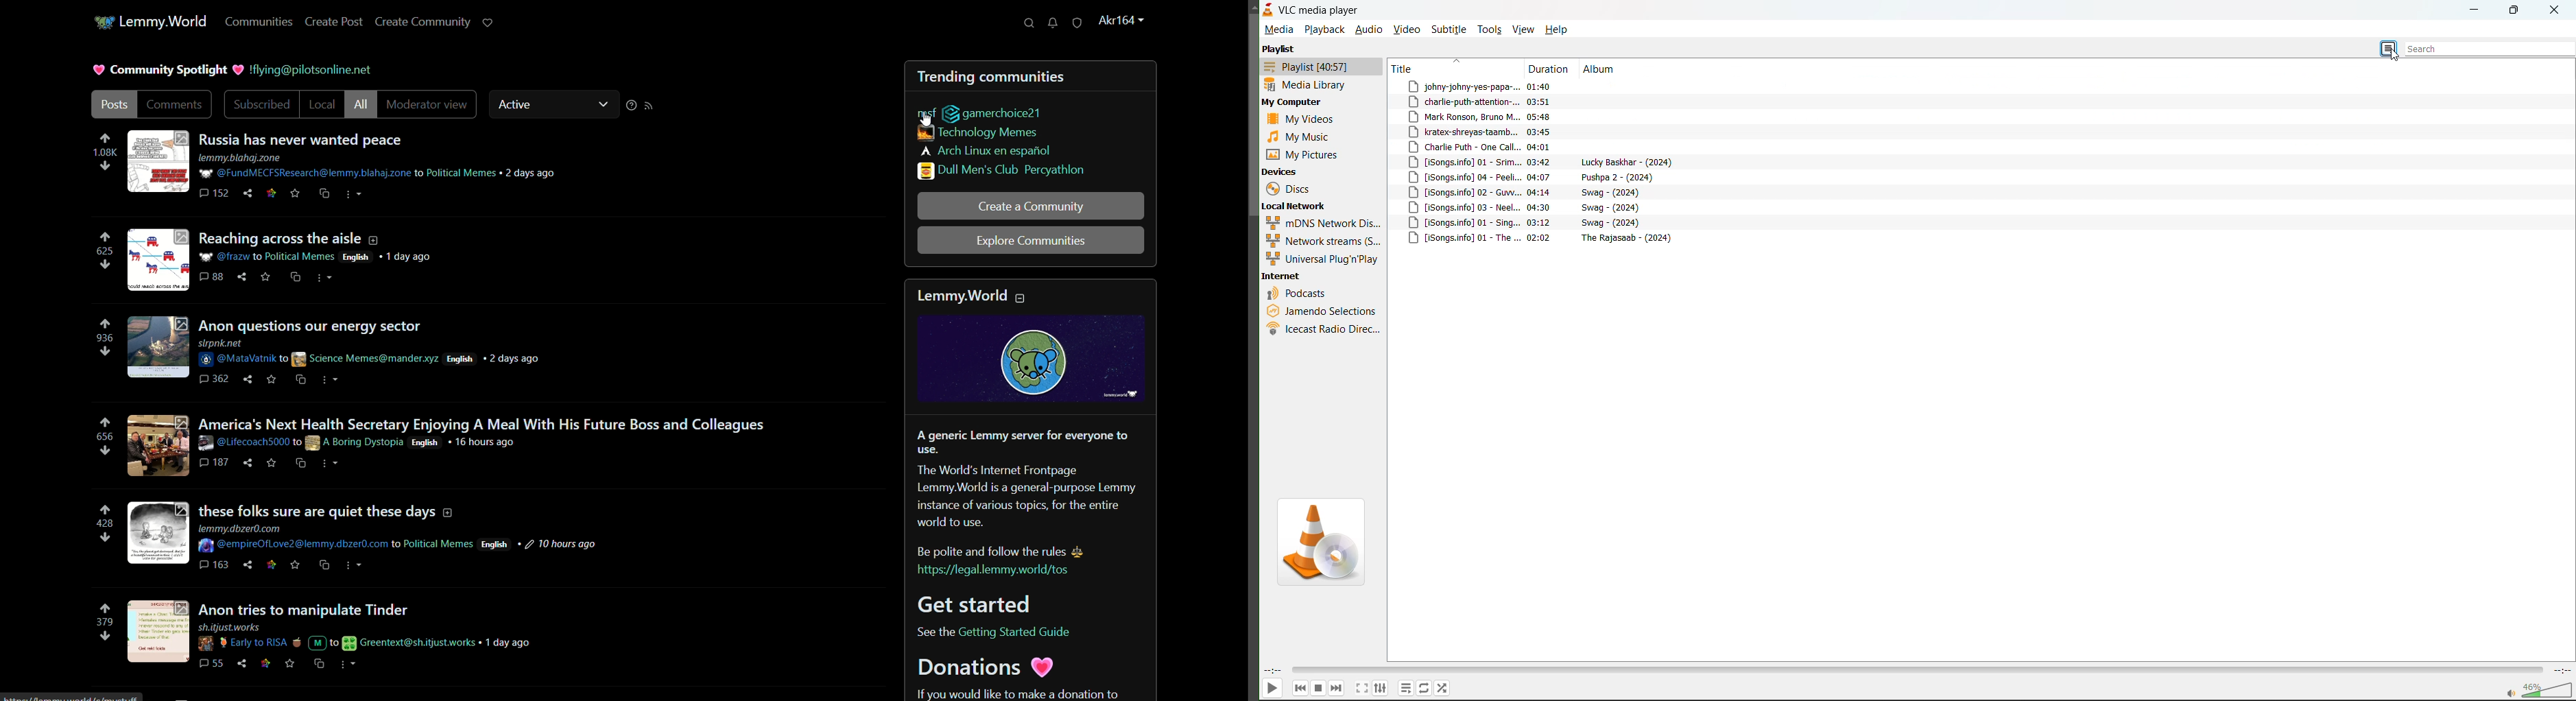  What do you see at coordinates (157, 534) in the screenshot?
I see `image` at bounding box center [157, 534].